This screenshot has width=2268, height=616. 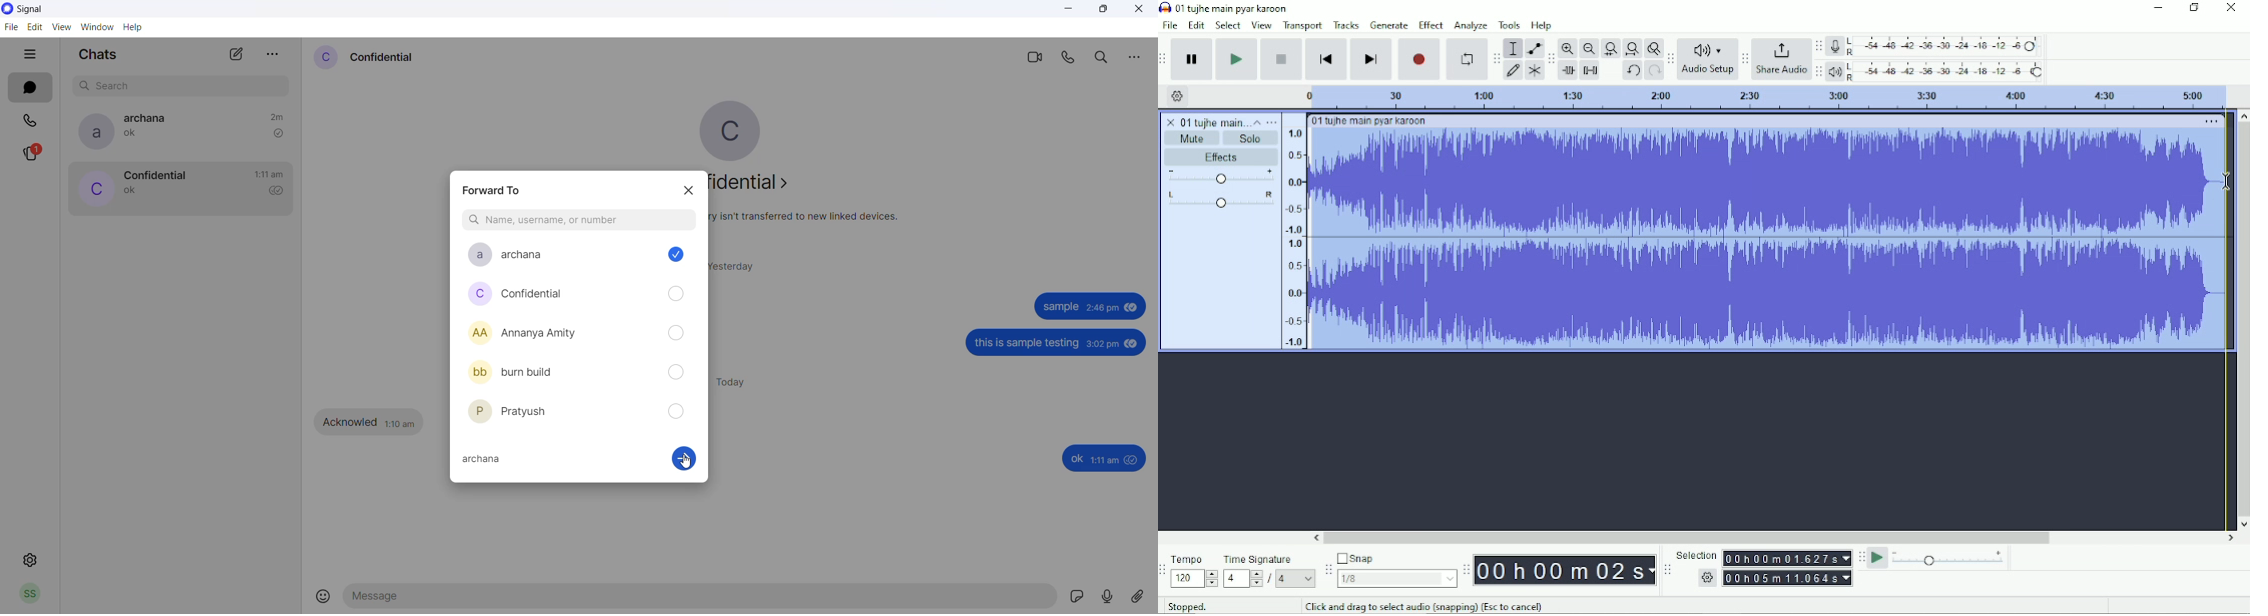 I want to click on 3:02 pm, so click(x=1103, y=345).